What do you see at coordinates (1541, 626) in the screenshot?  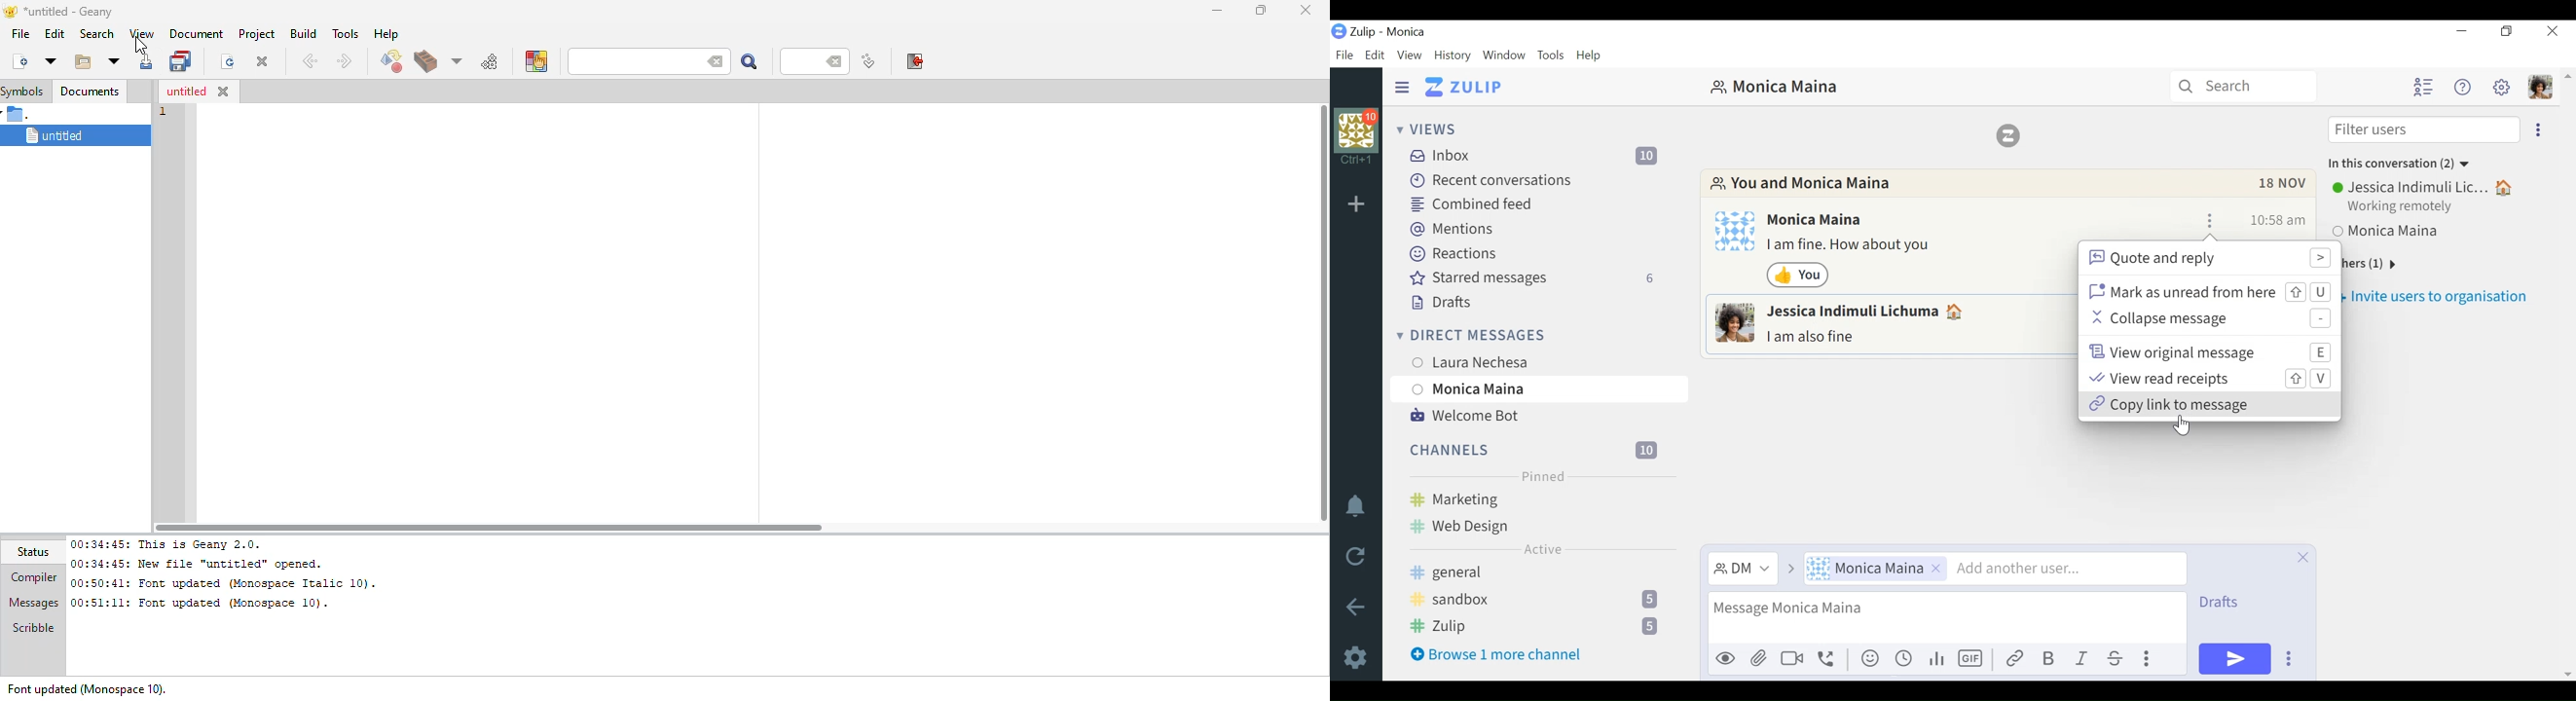 I see `Zulip` at bounding box center [1541, 626].